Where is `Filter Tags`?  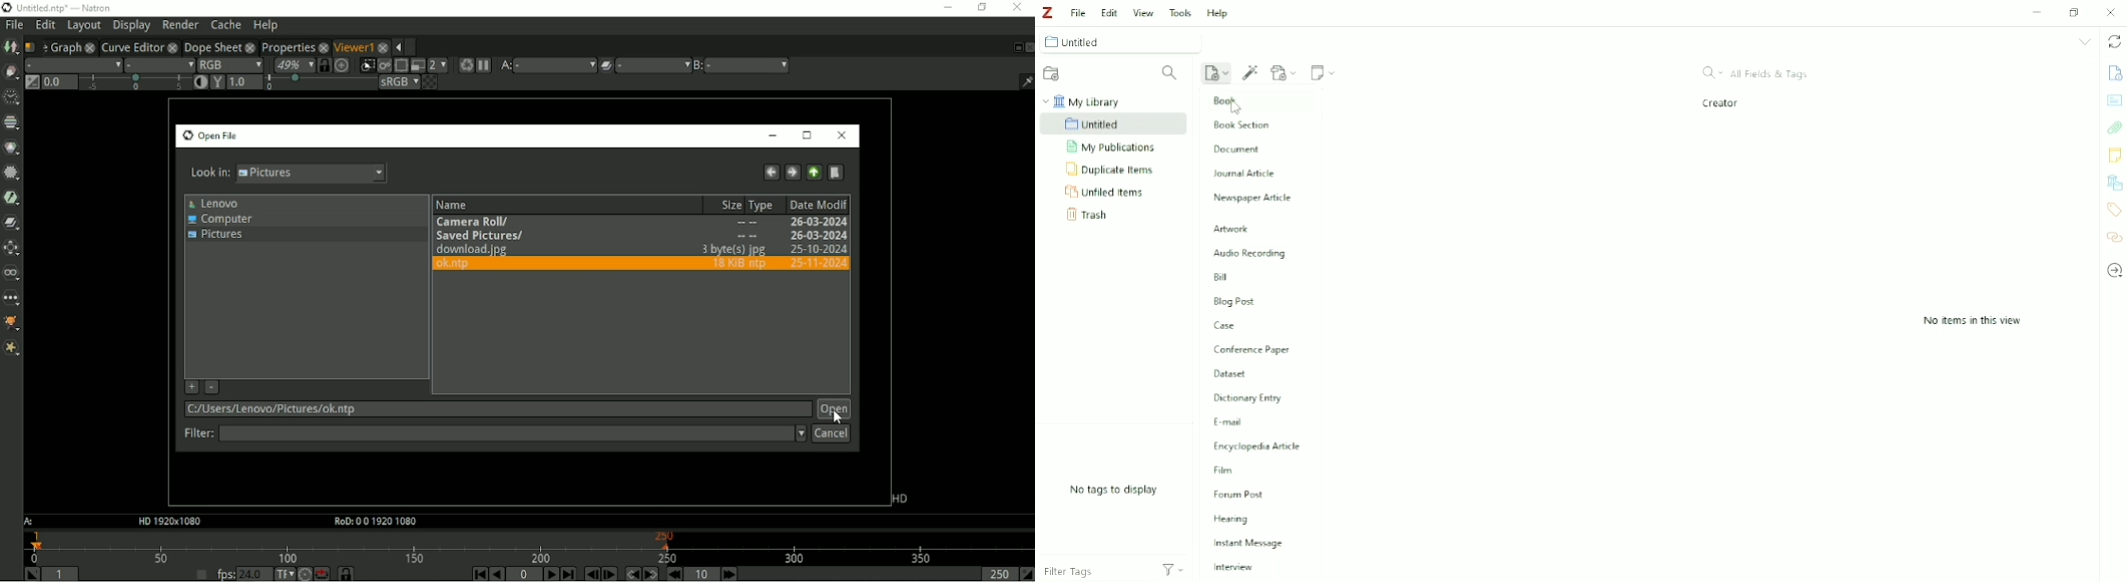 Filter Tags is located at coordinates (1090, 568).